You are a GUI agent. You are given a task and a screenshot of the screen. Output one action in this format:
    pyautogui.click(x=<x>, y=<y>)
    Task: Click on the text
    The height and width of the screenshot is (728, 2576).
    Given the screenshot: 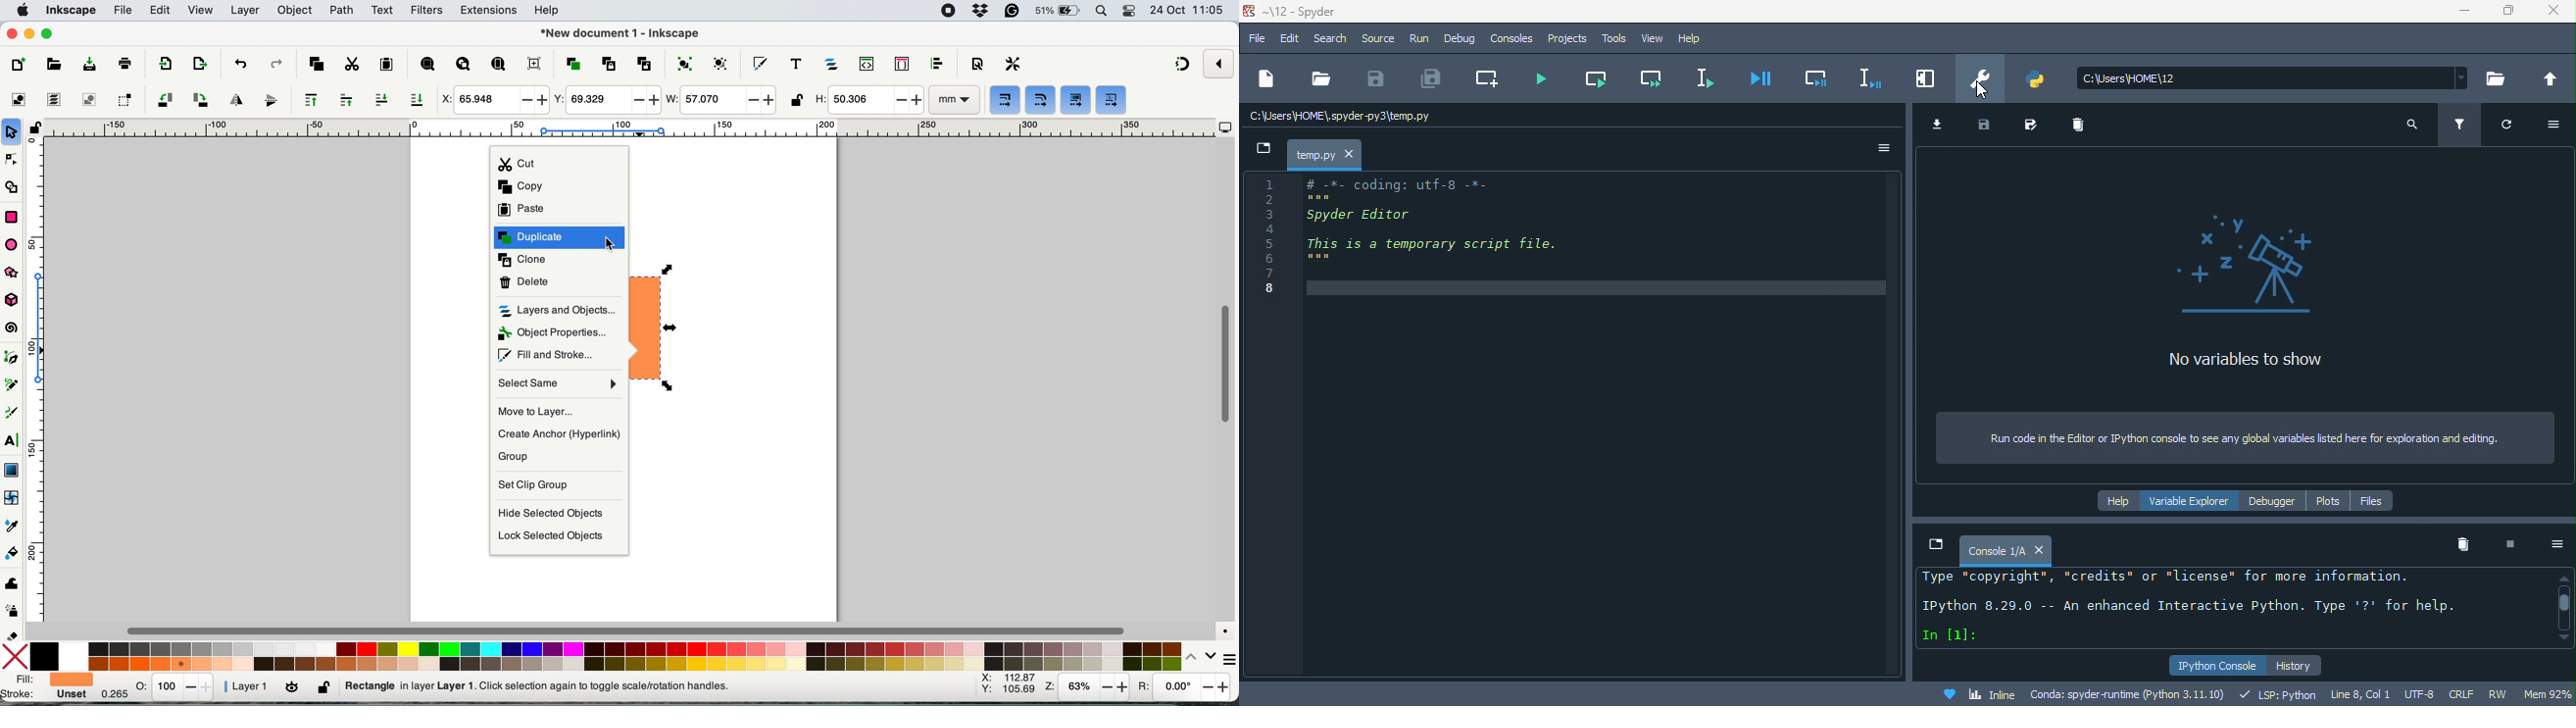 What is the action you would take?
    pyautogui.click(x=2213, y=609)
    